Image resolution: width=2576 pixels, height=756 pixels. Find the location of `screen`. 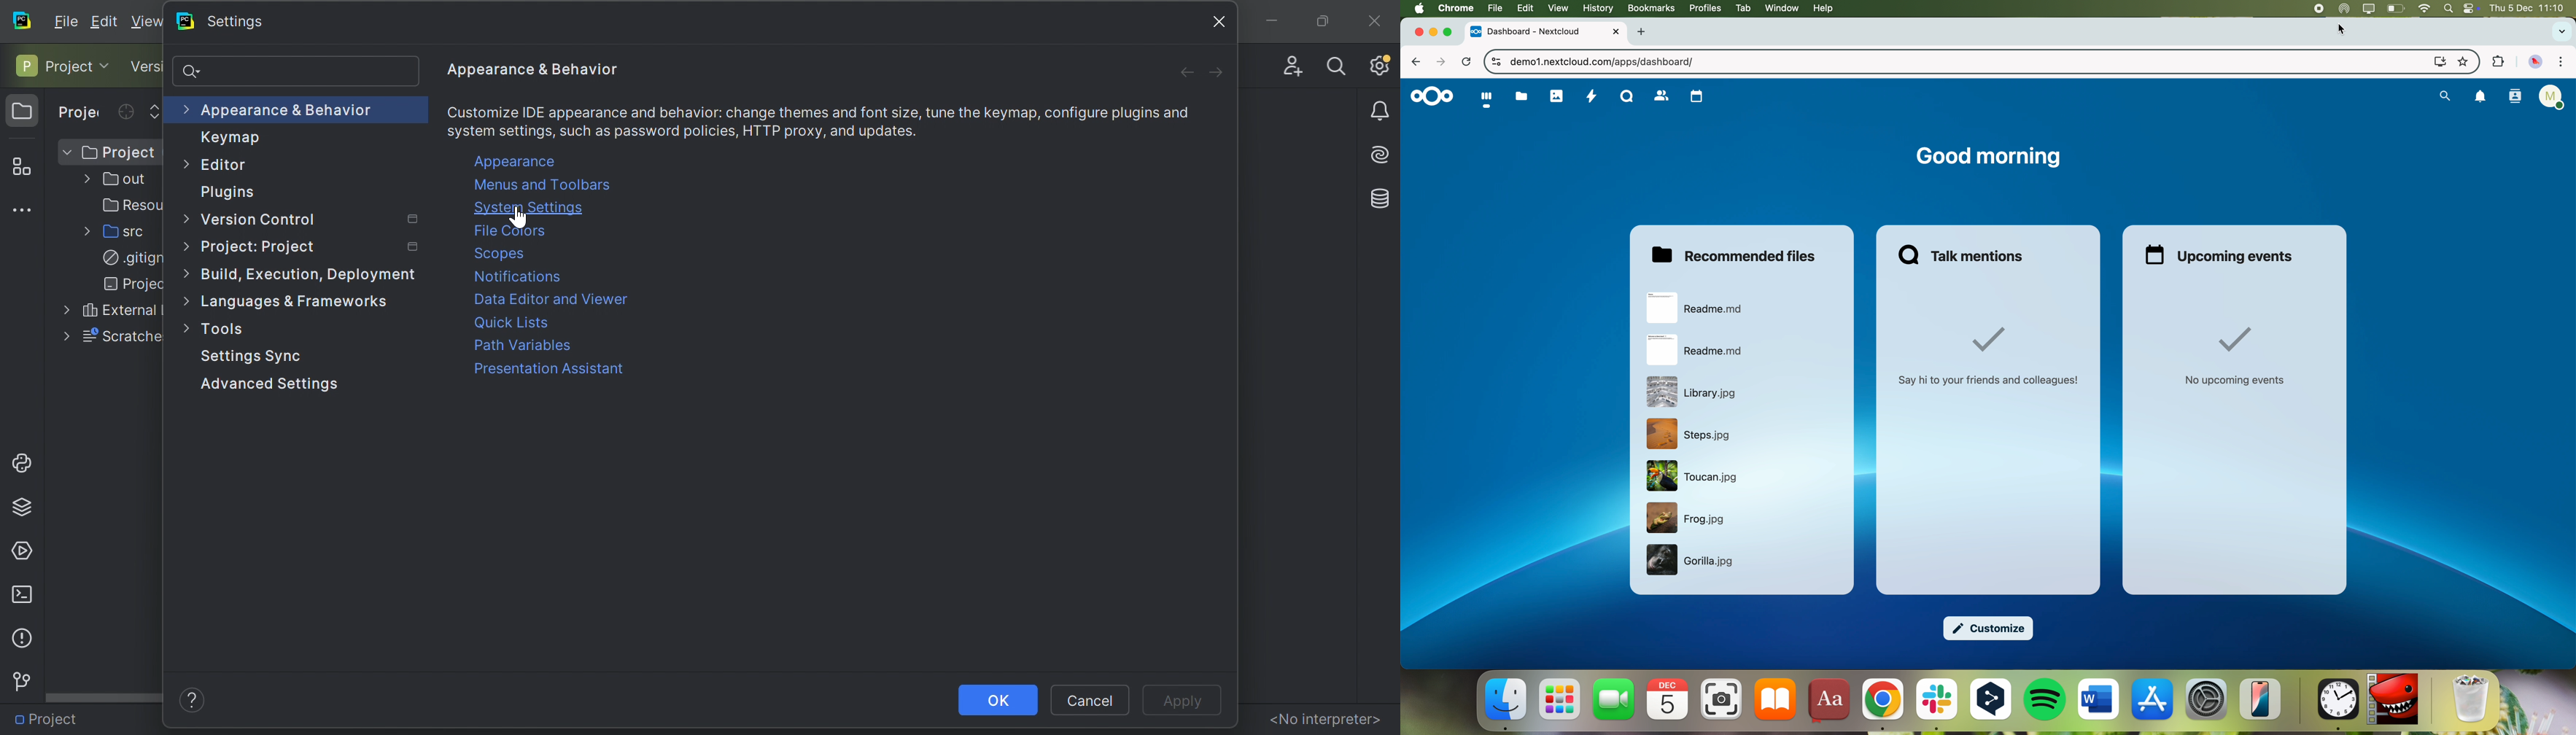

screen is located at coordinates (2437, 61).